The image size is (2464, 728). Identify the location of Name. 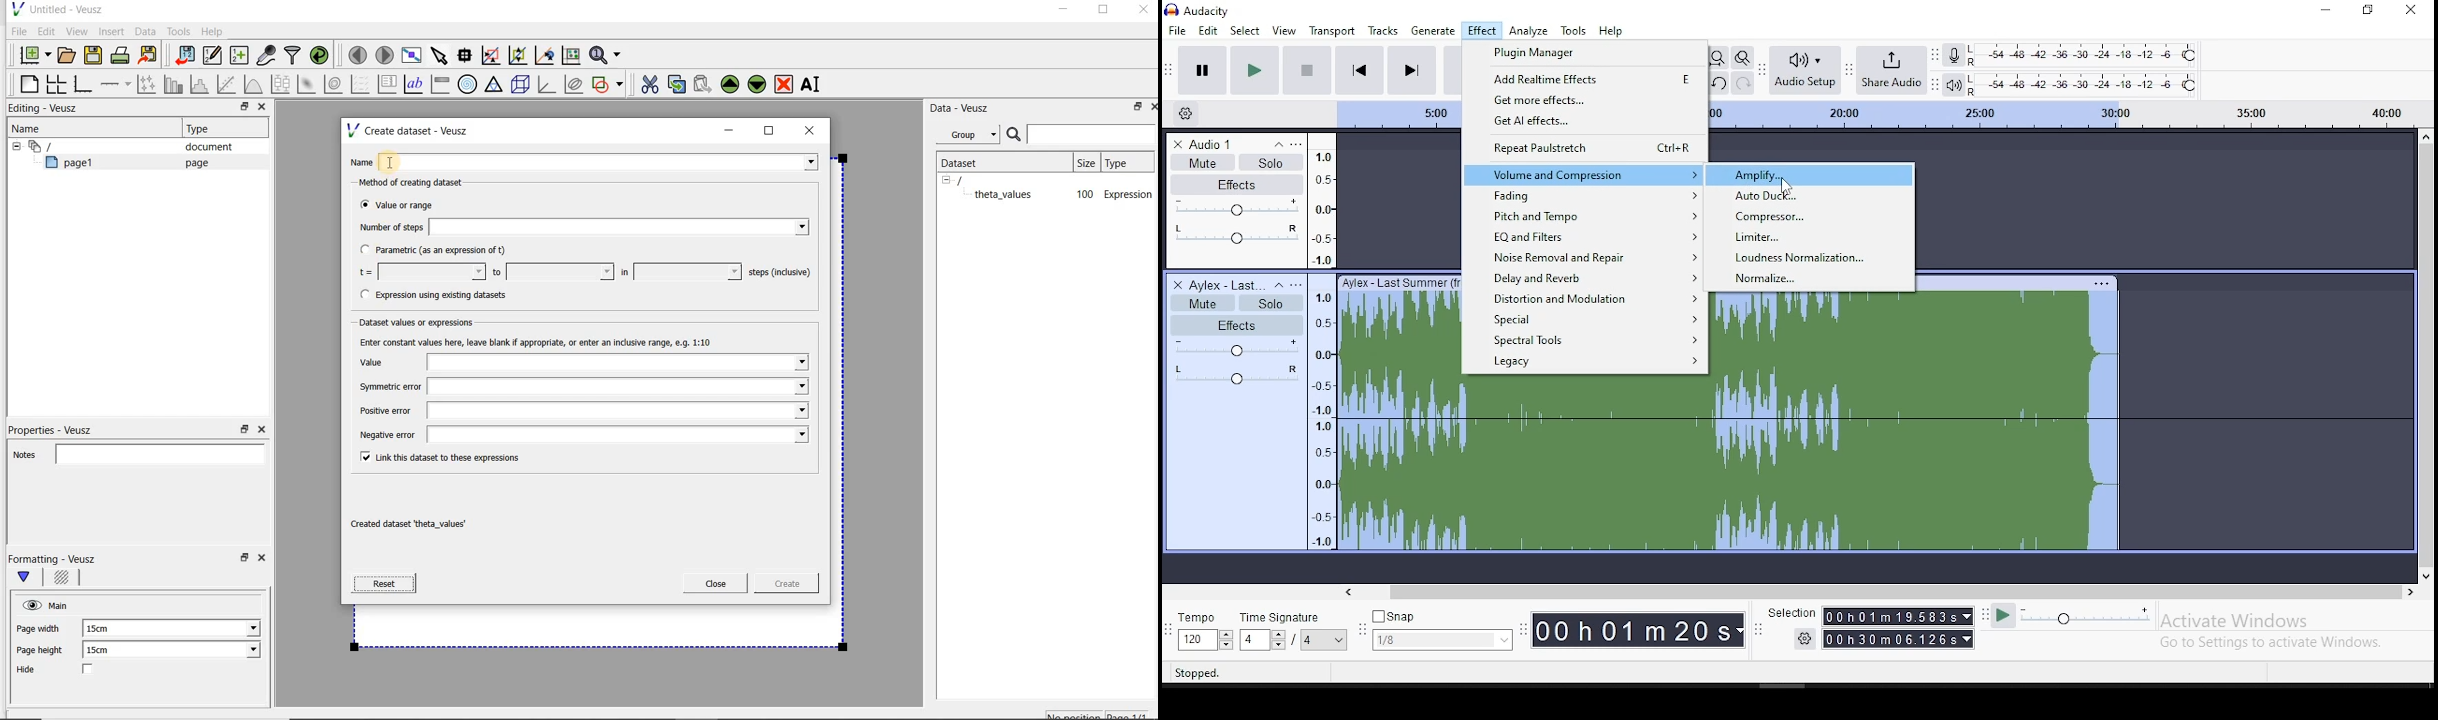
(30, 128).